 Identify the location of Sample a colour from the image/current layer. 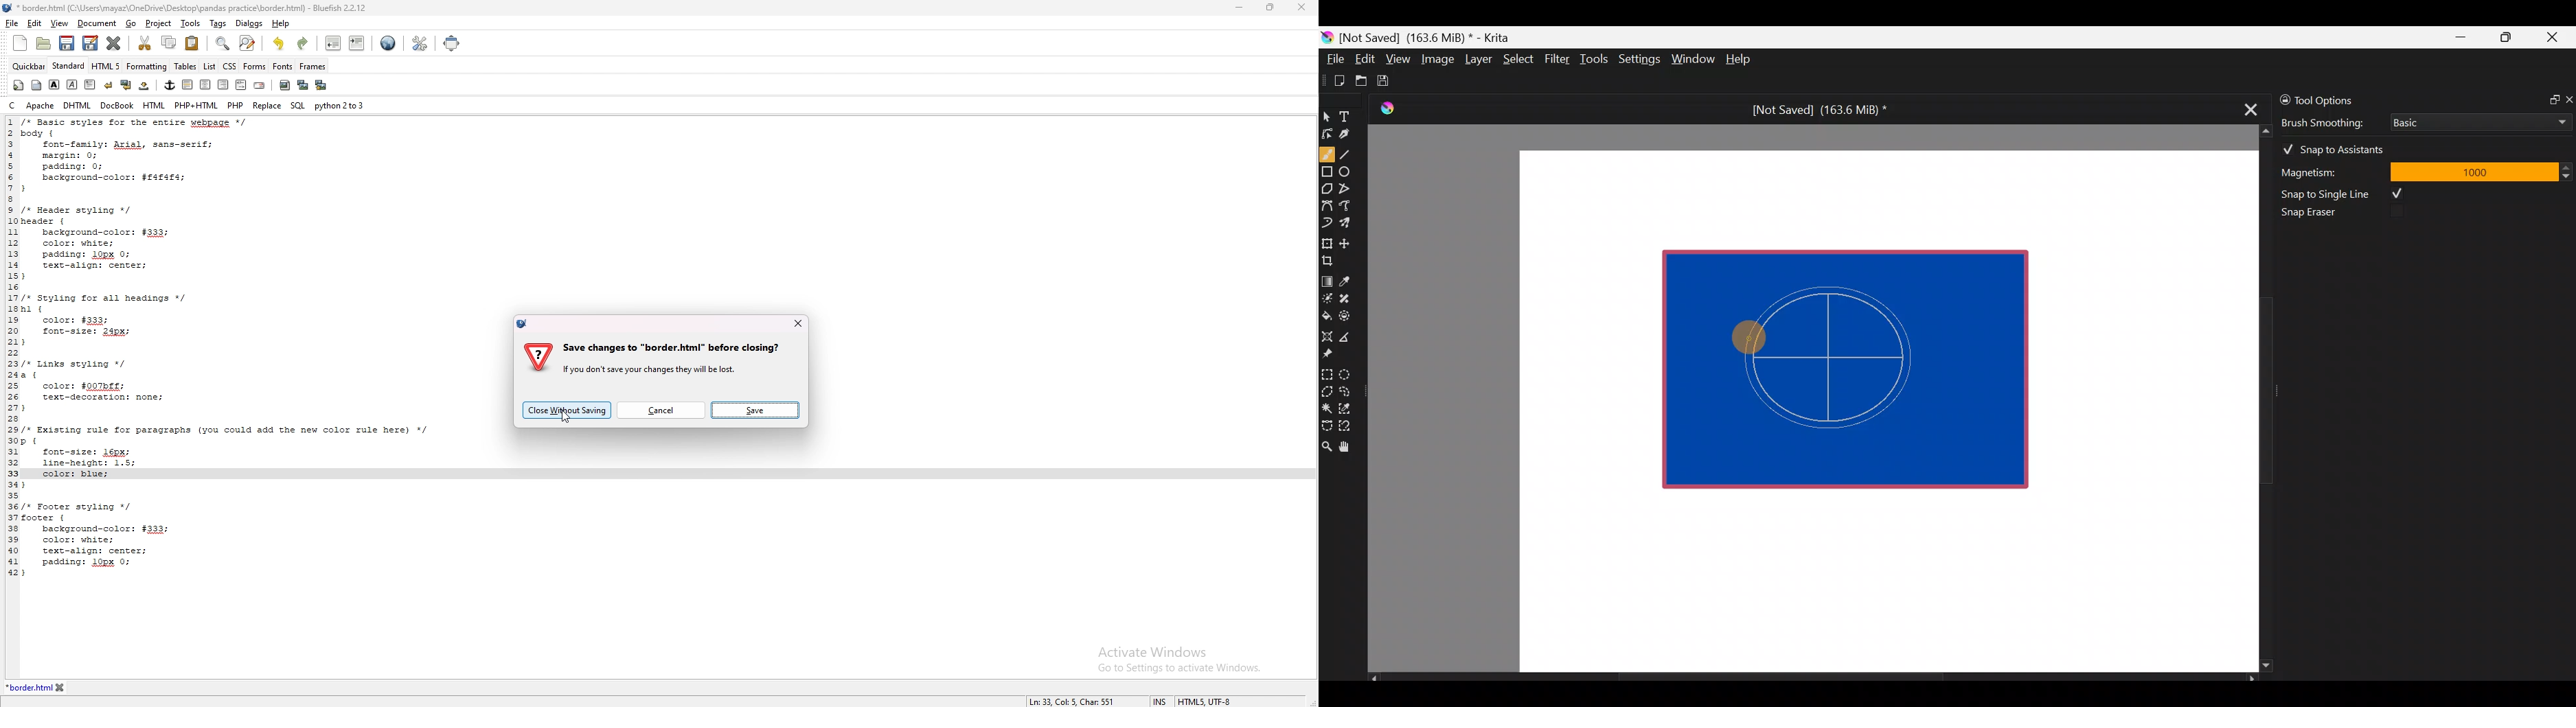
(1349, 280).